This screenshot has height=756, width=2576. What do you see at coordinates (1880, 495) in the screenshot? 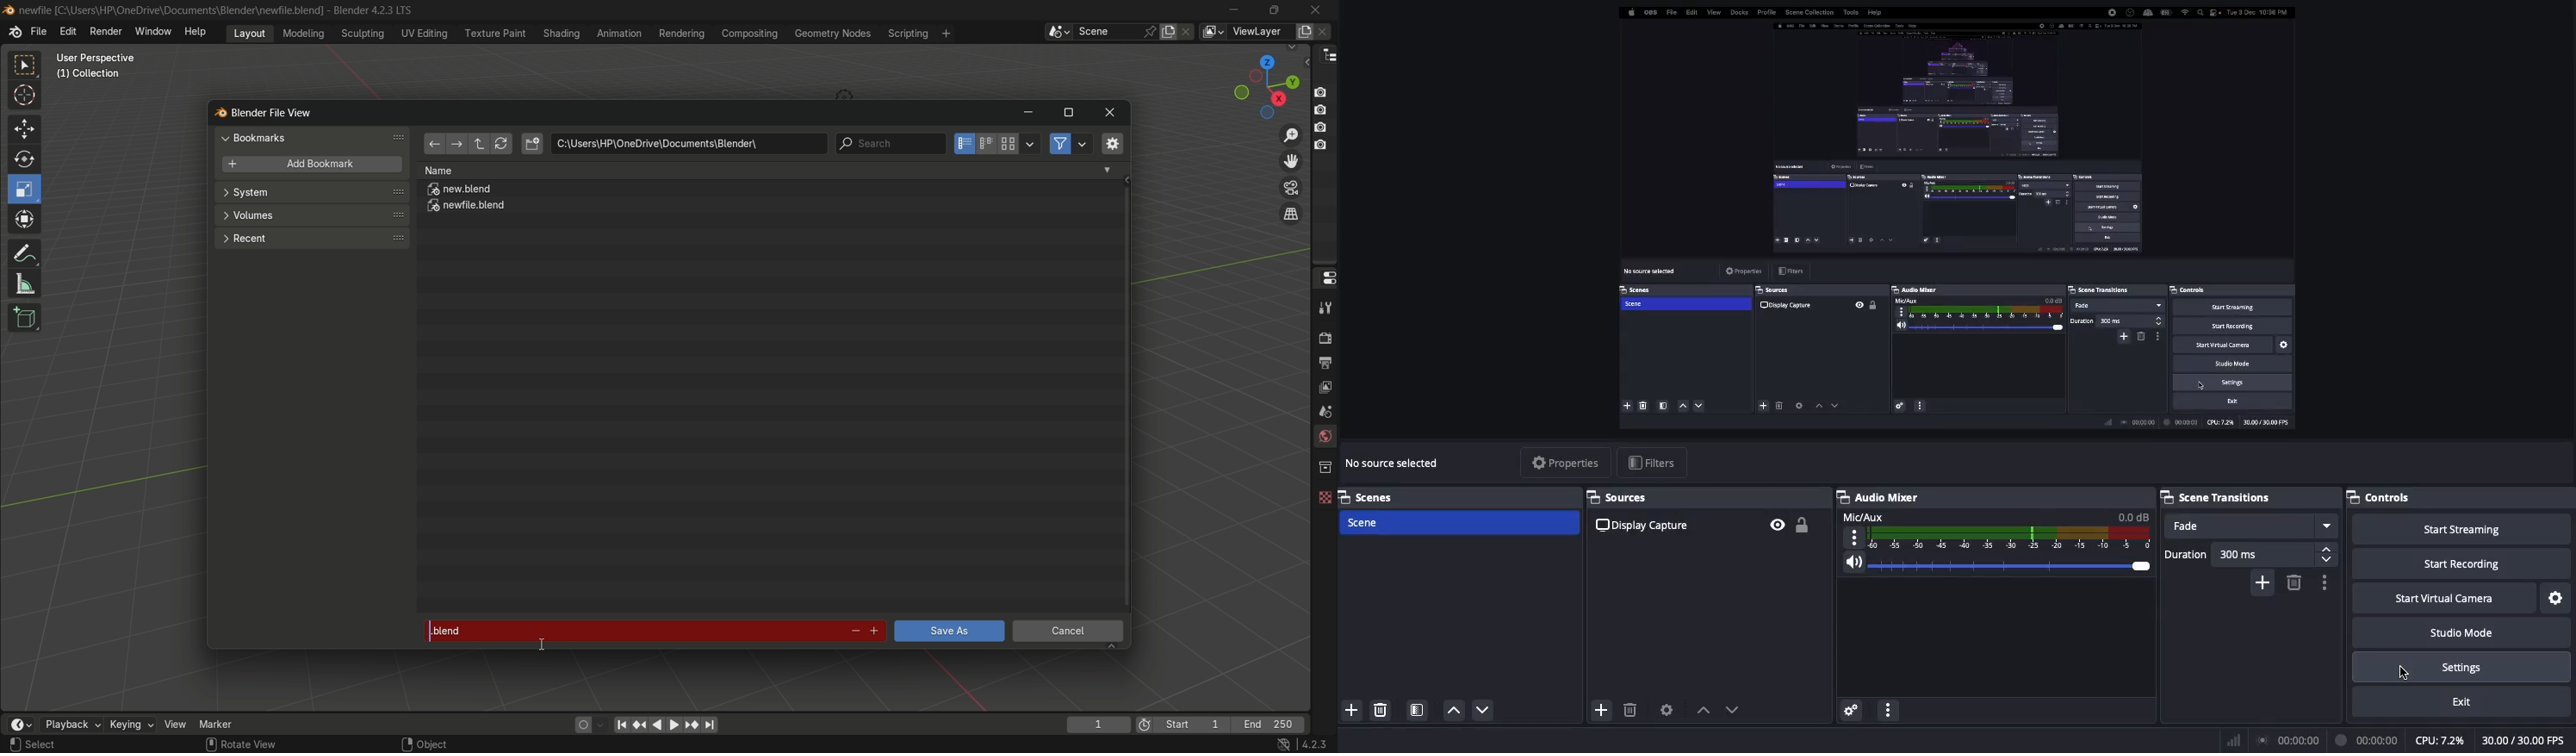
I see `Audio mixer` at bounding box center [1880, 495].